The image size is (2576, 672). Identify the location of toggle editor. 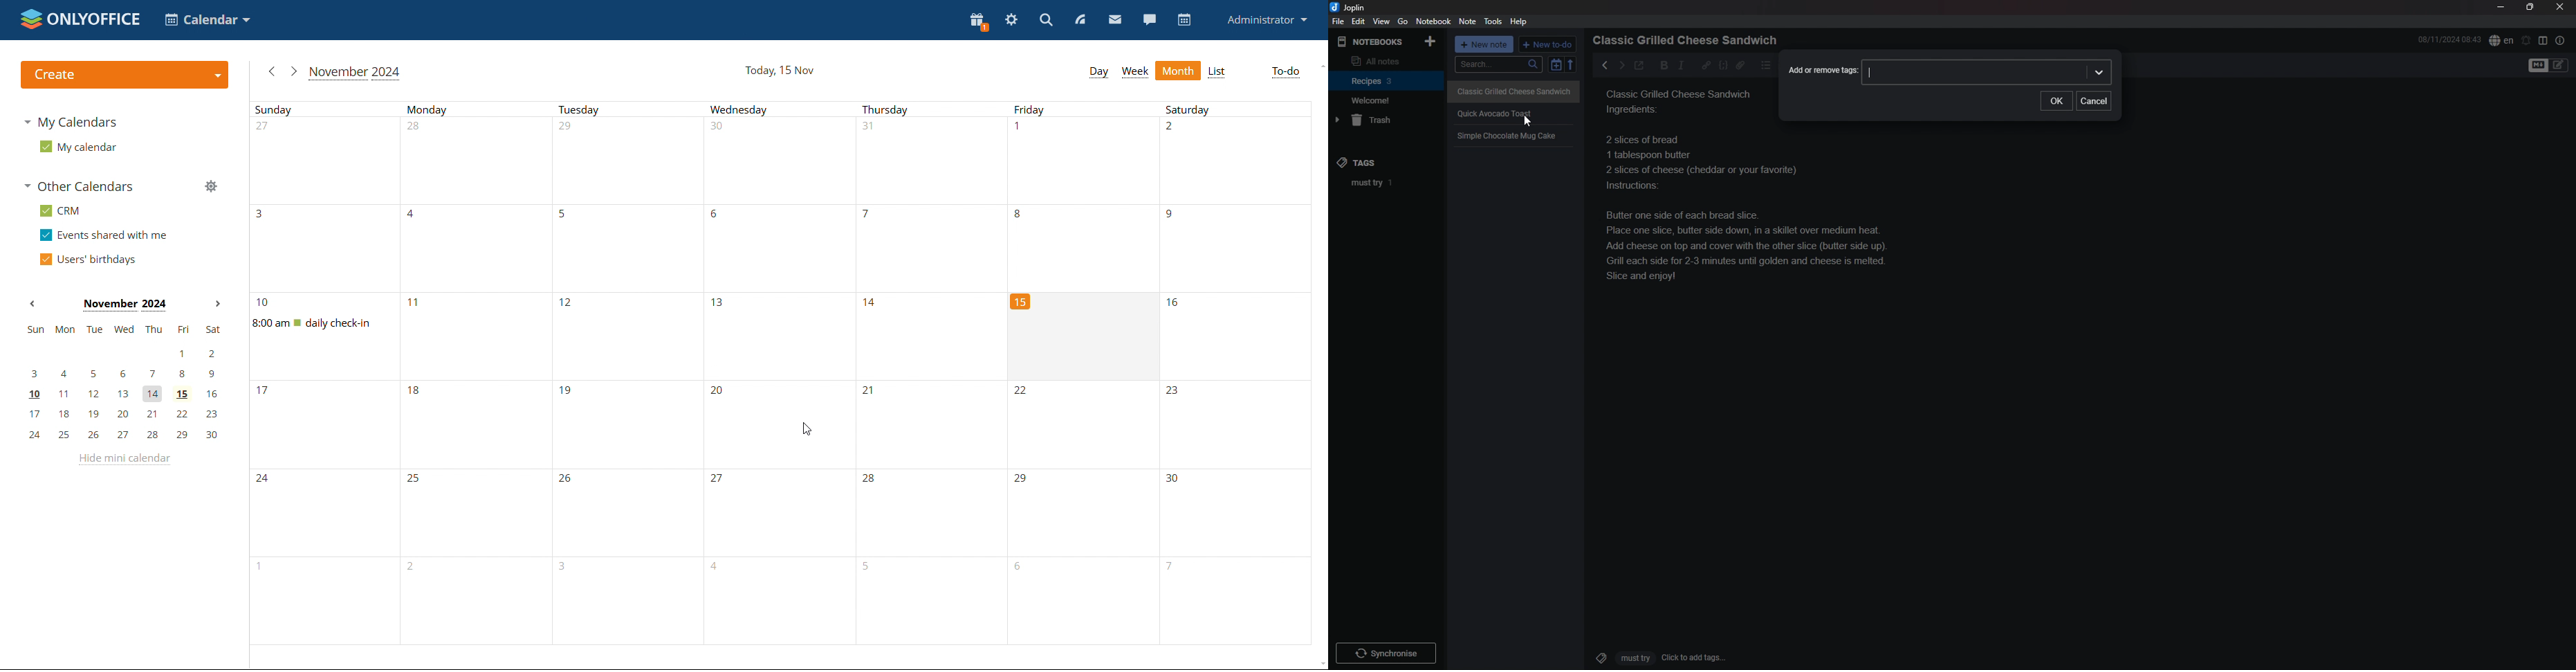
(2550, 66).